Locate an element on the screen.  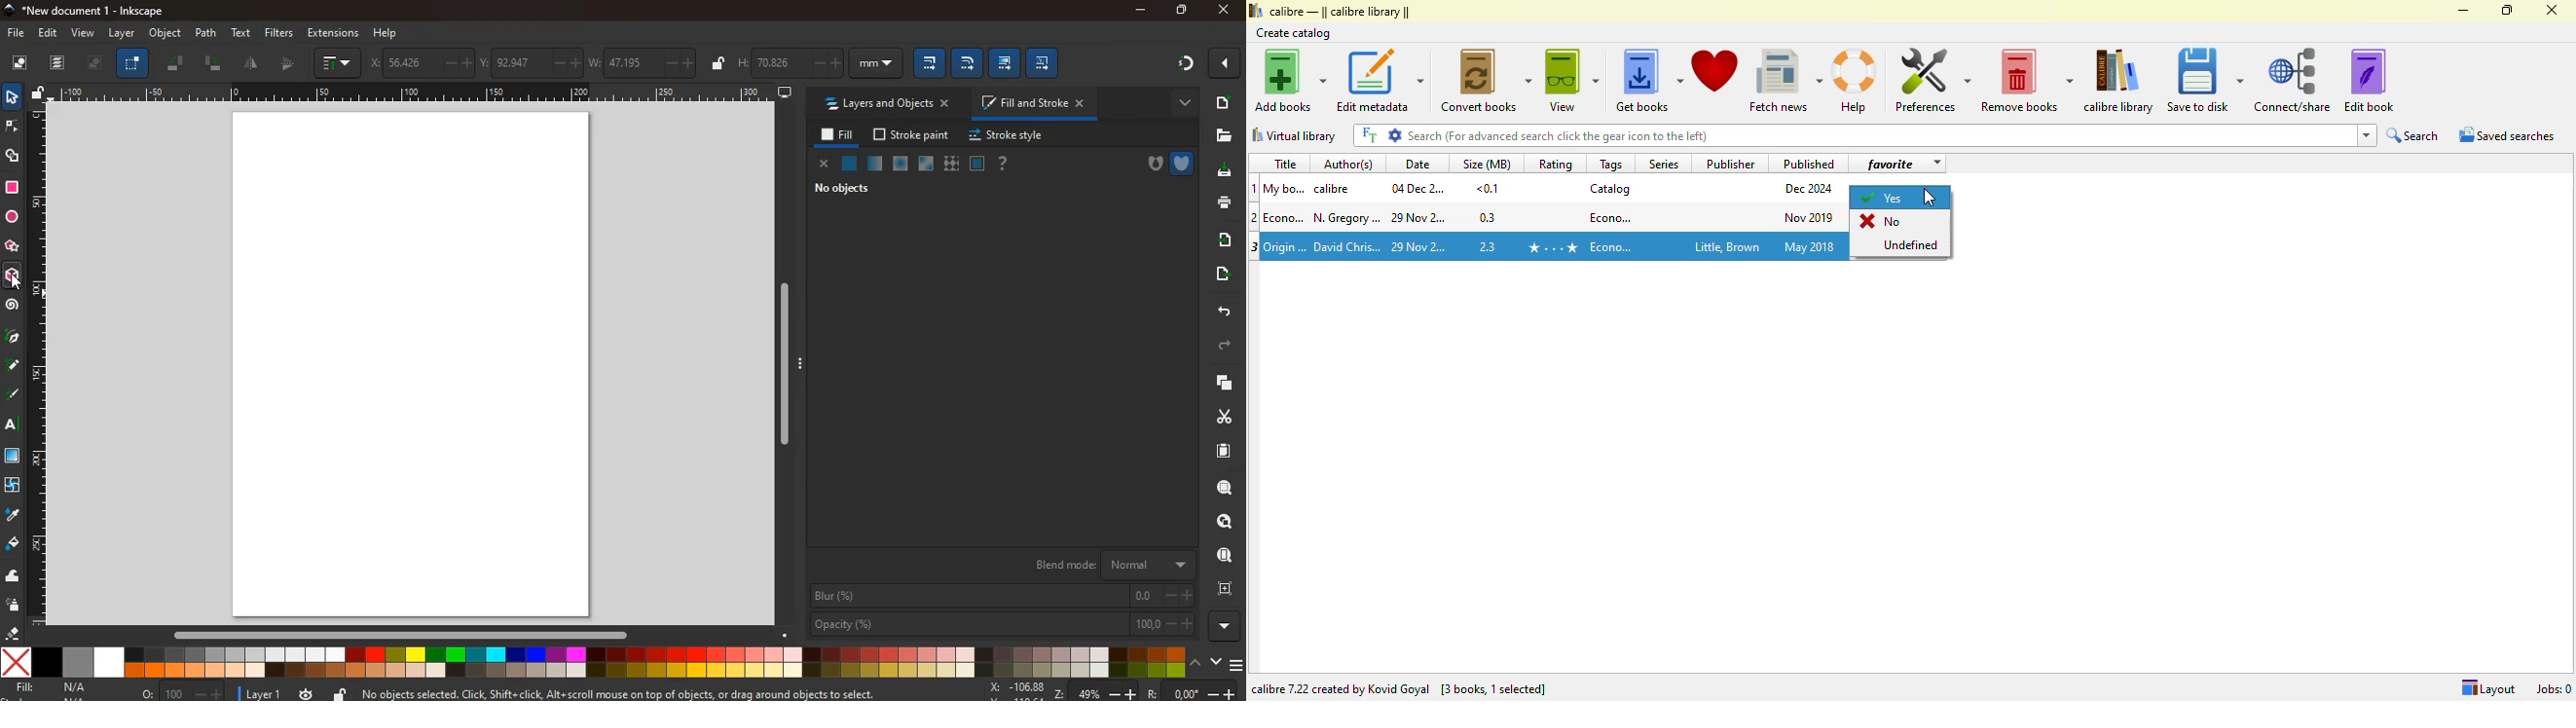
calibre 7.22 created by Kovid Goyal is located at coordinates (1341, 689).